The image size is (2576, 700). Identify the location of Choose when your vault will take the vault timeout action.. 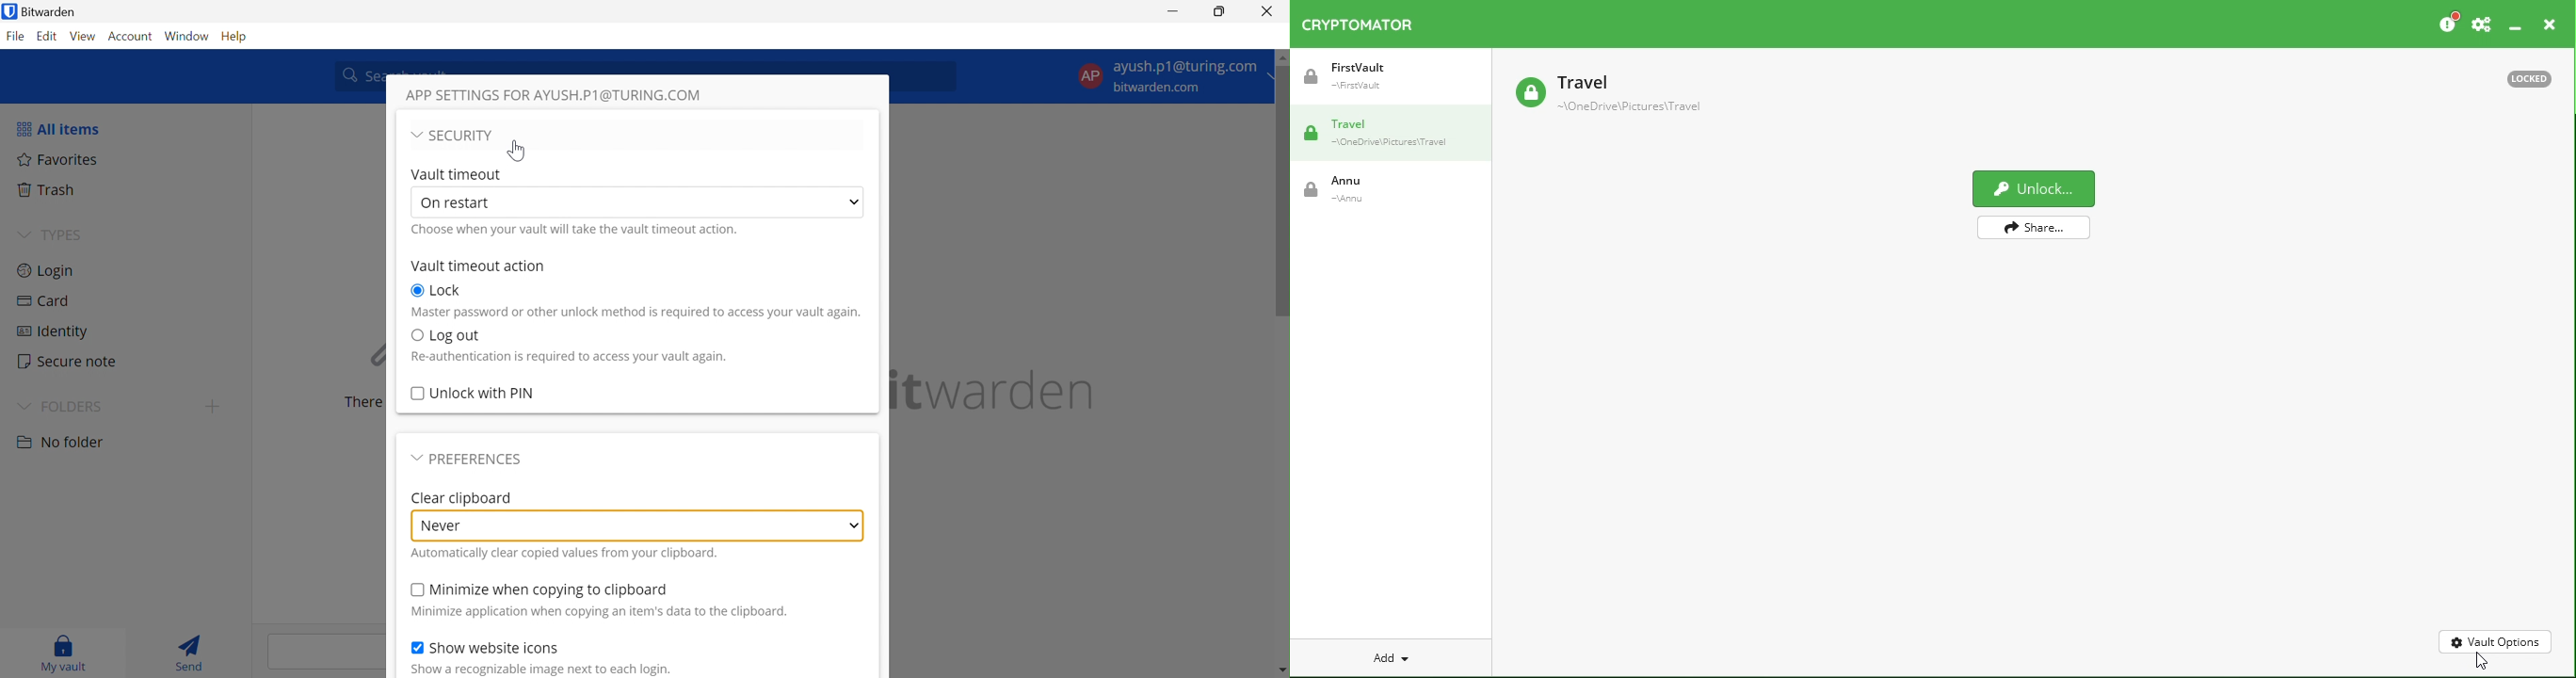
(576, 229).